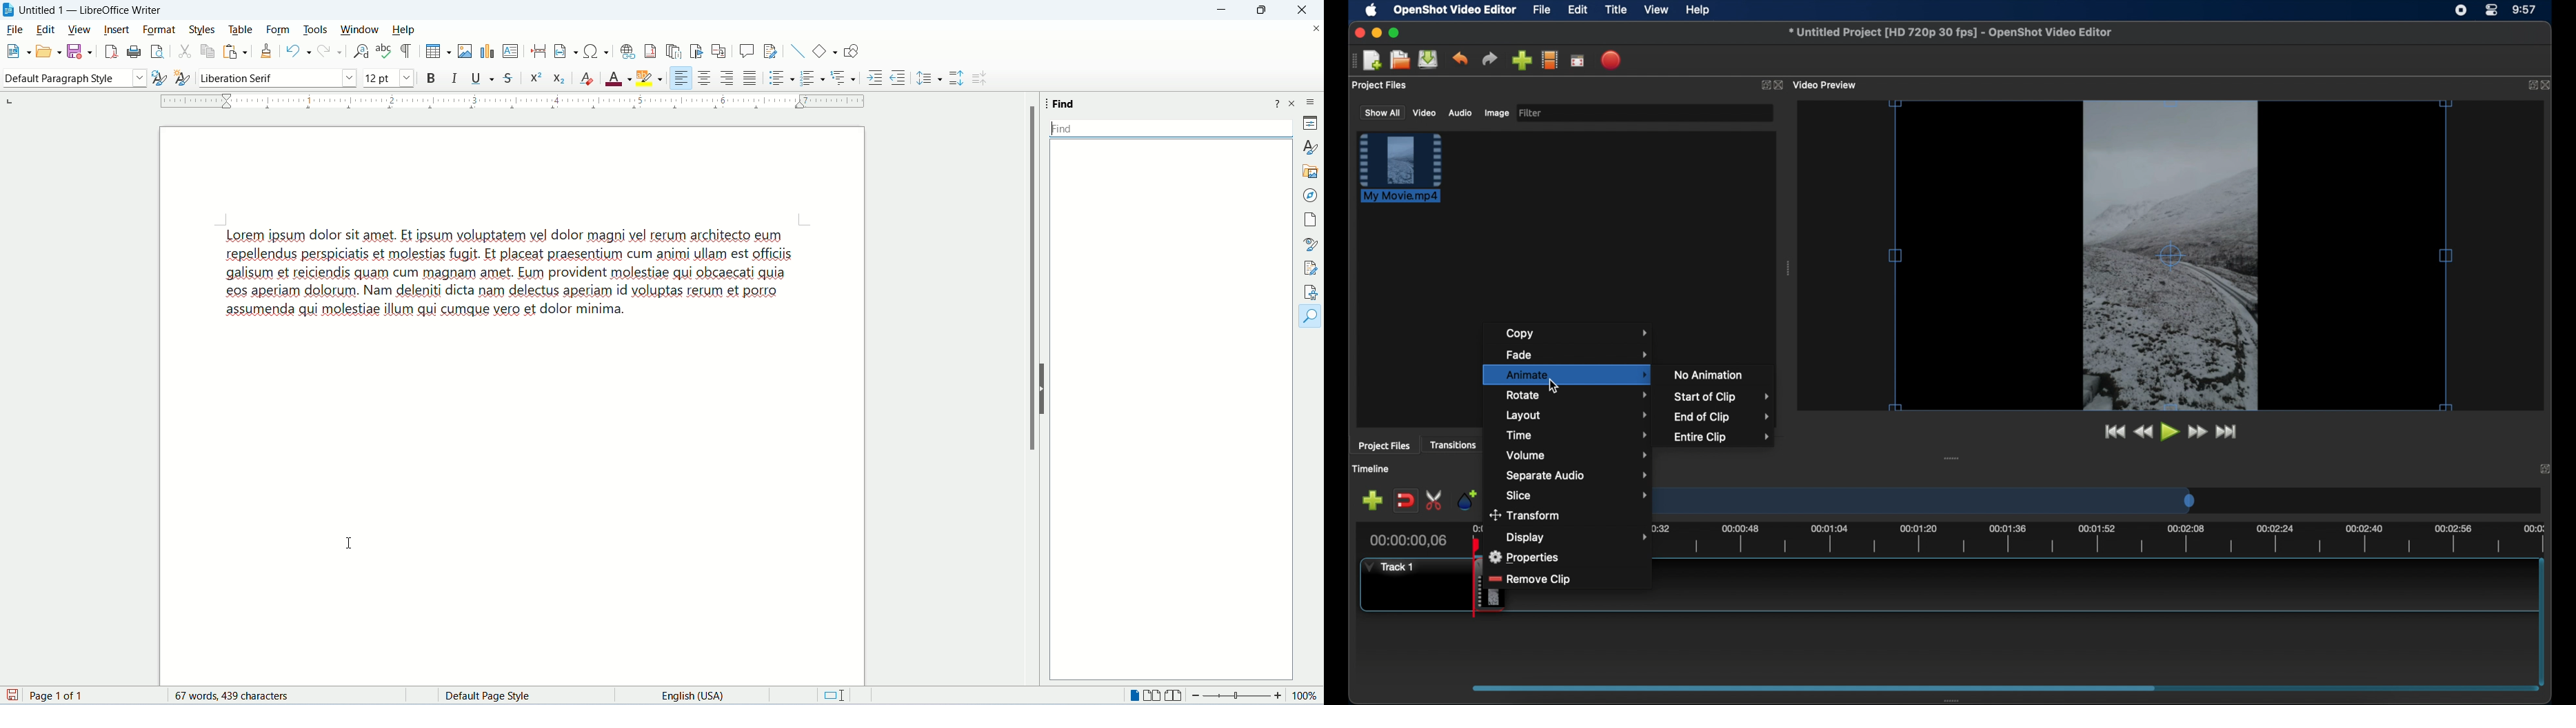 Image resolution: width=2576 pixels, height=728 pixels. I want to click on animate menu, so click(1568, 375).